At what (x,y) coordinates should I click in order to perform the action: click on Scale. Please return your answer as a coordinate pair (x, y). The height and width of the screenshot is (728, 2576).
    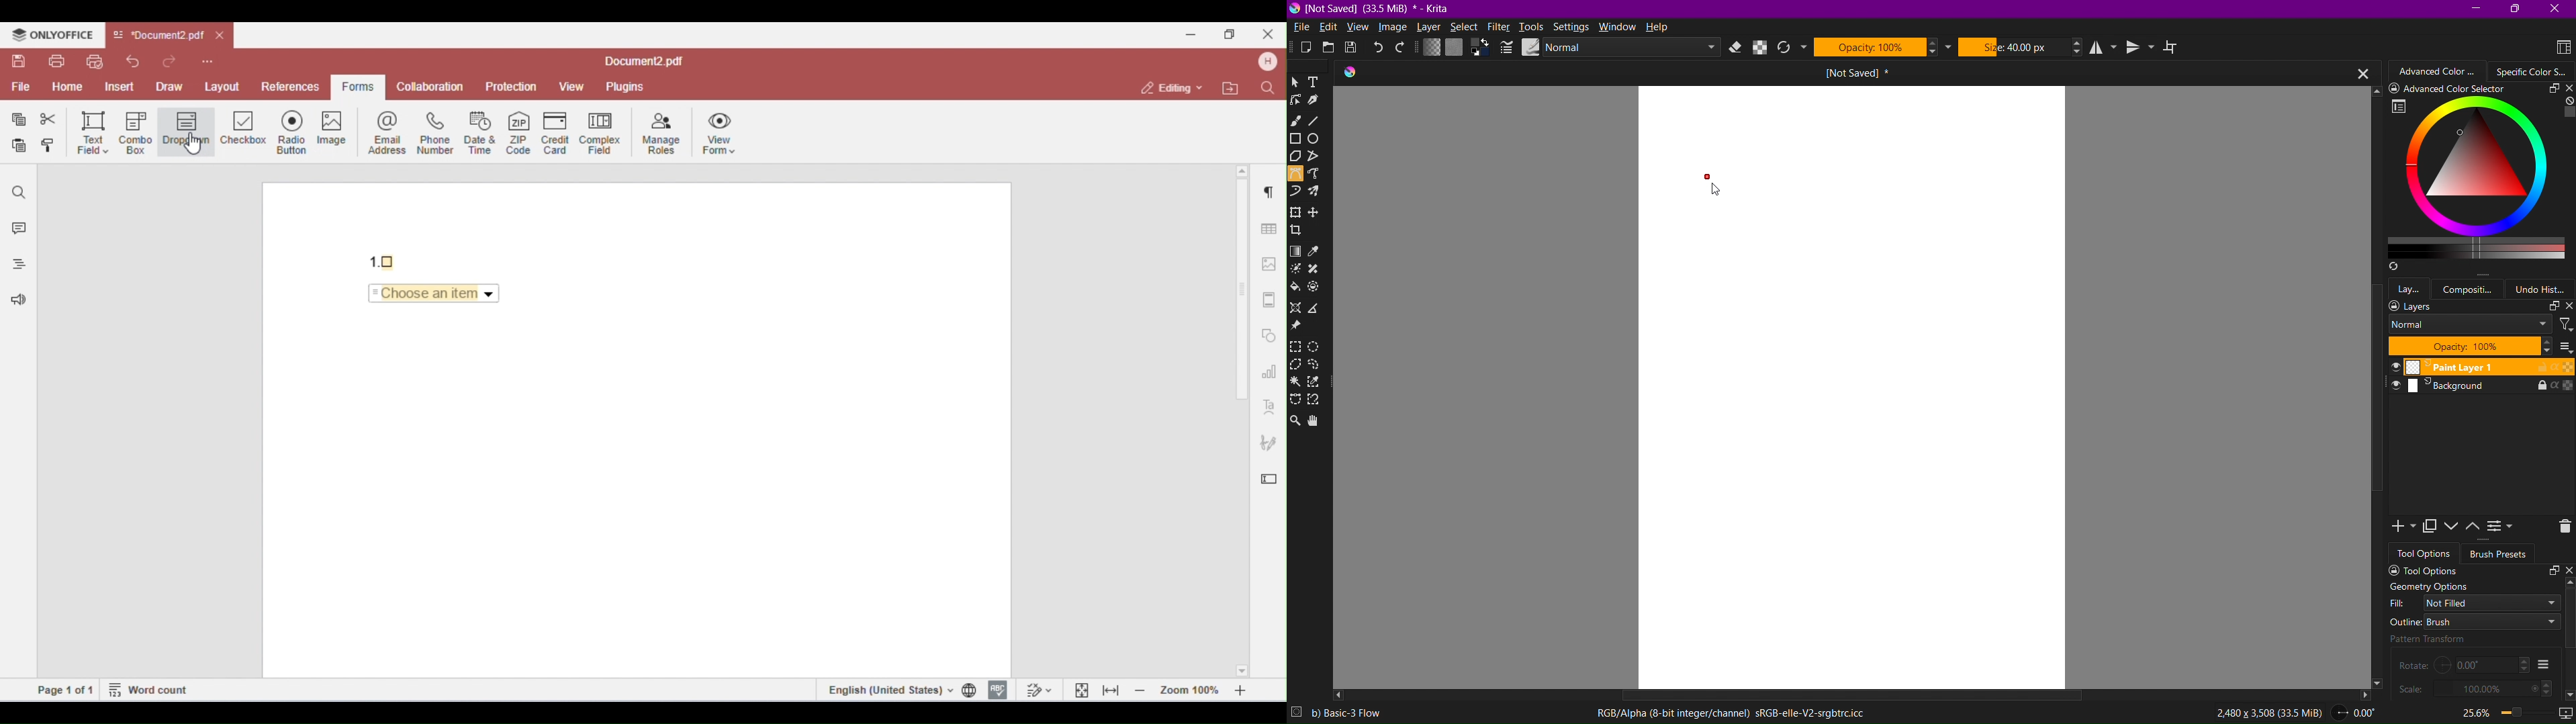
    Looking at the image, I should click on (2475, 688).